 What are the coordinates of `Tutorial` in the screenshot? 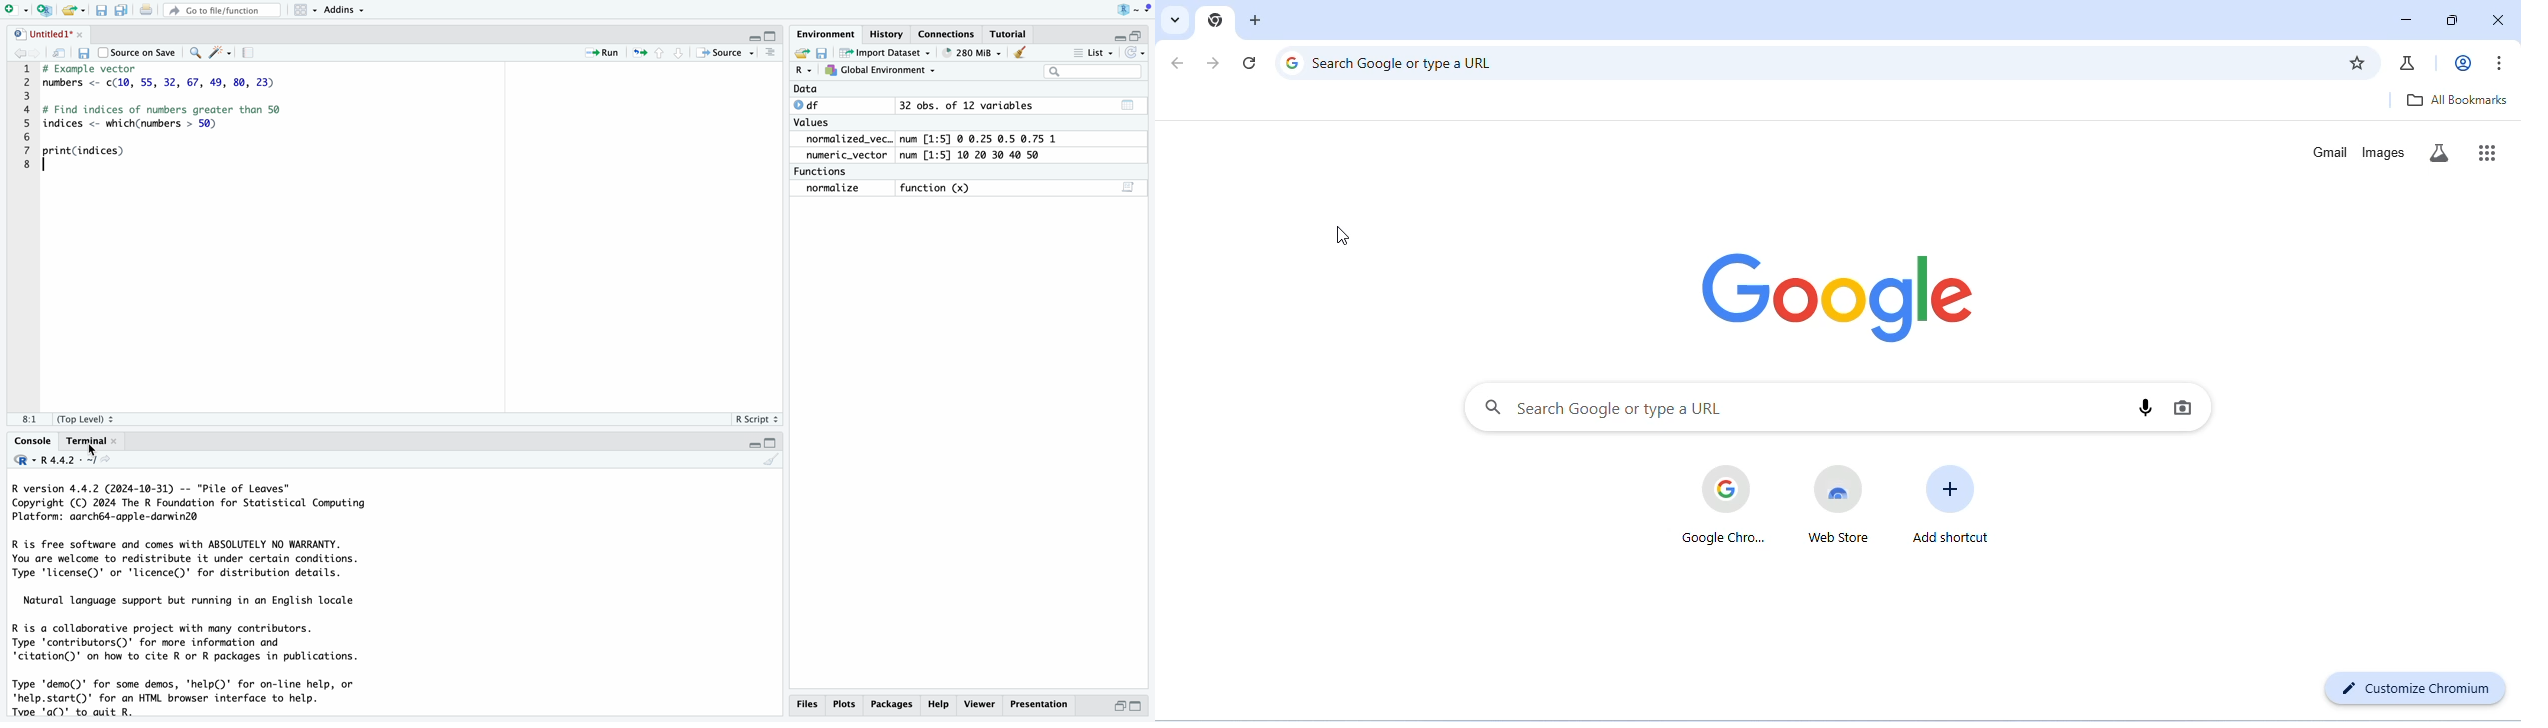 It's located at (1010, 34).